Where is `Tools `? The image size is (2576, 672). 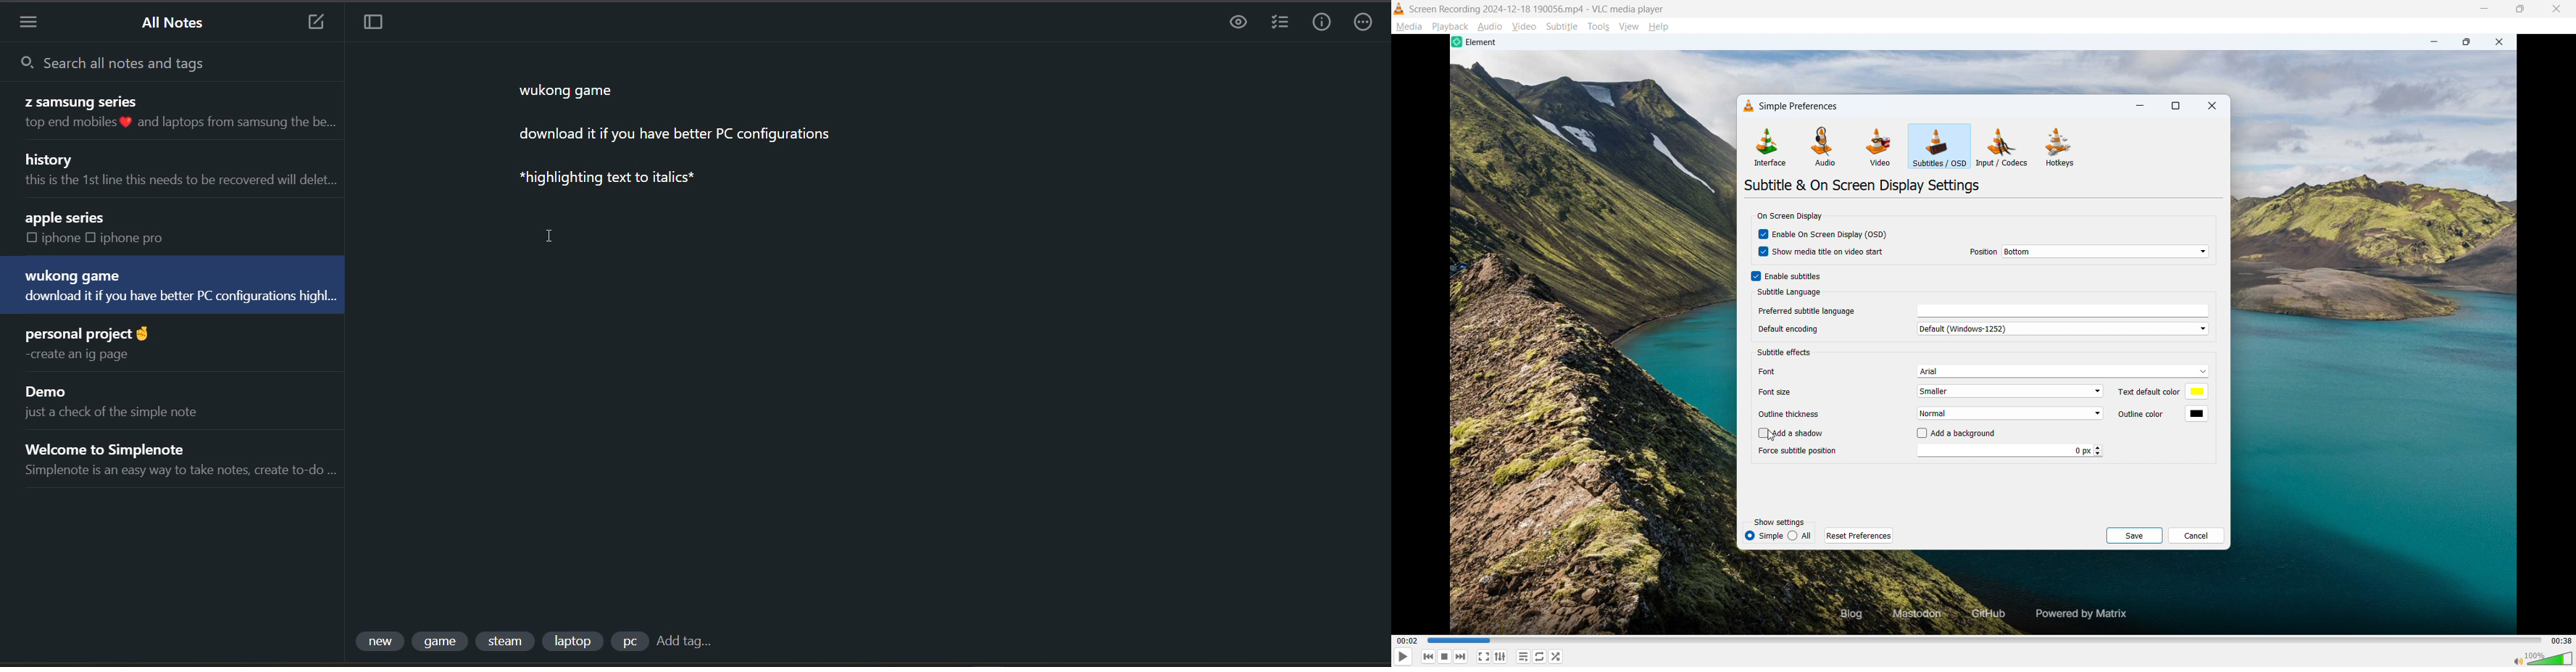 Tools  is located at coordinates (1599, 27).